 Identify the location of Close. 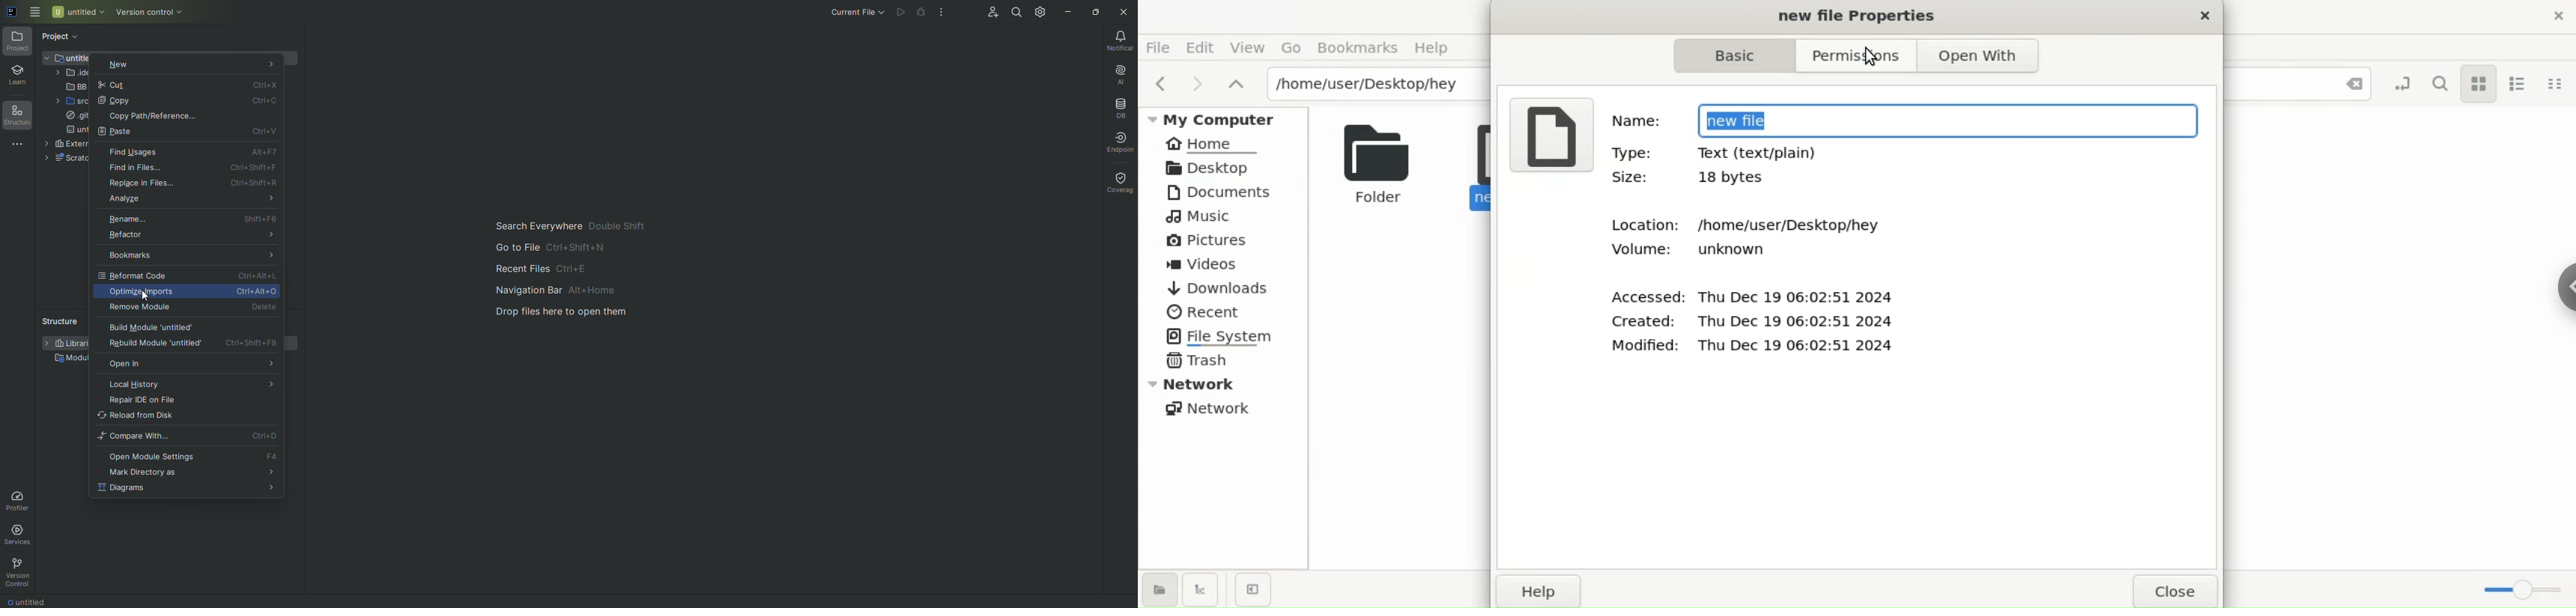
(1123, 12).